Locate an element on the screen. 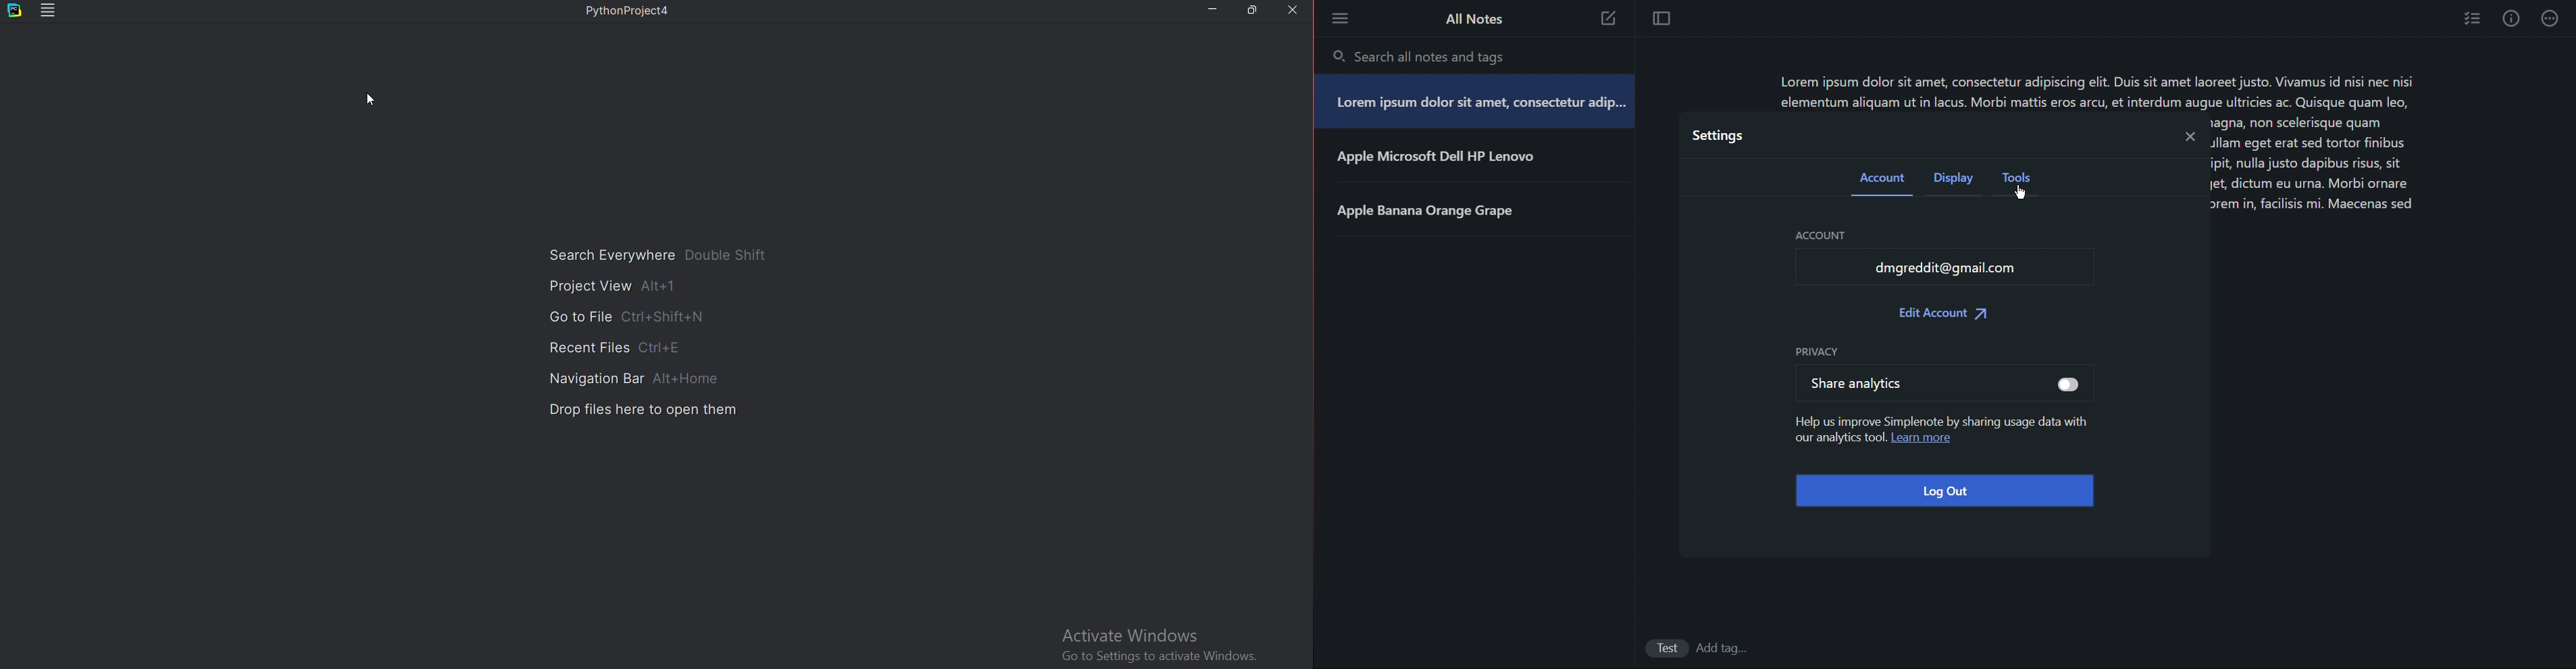 This screenshot has width=2576, height=672. New Note is located at coordinates (1610, 19).